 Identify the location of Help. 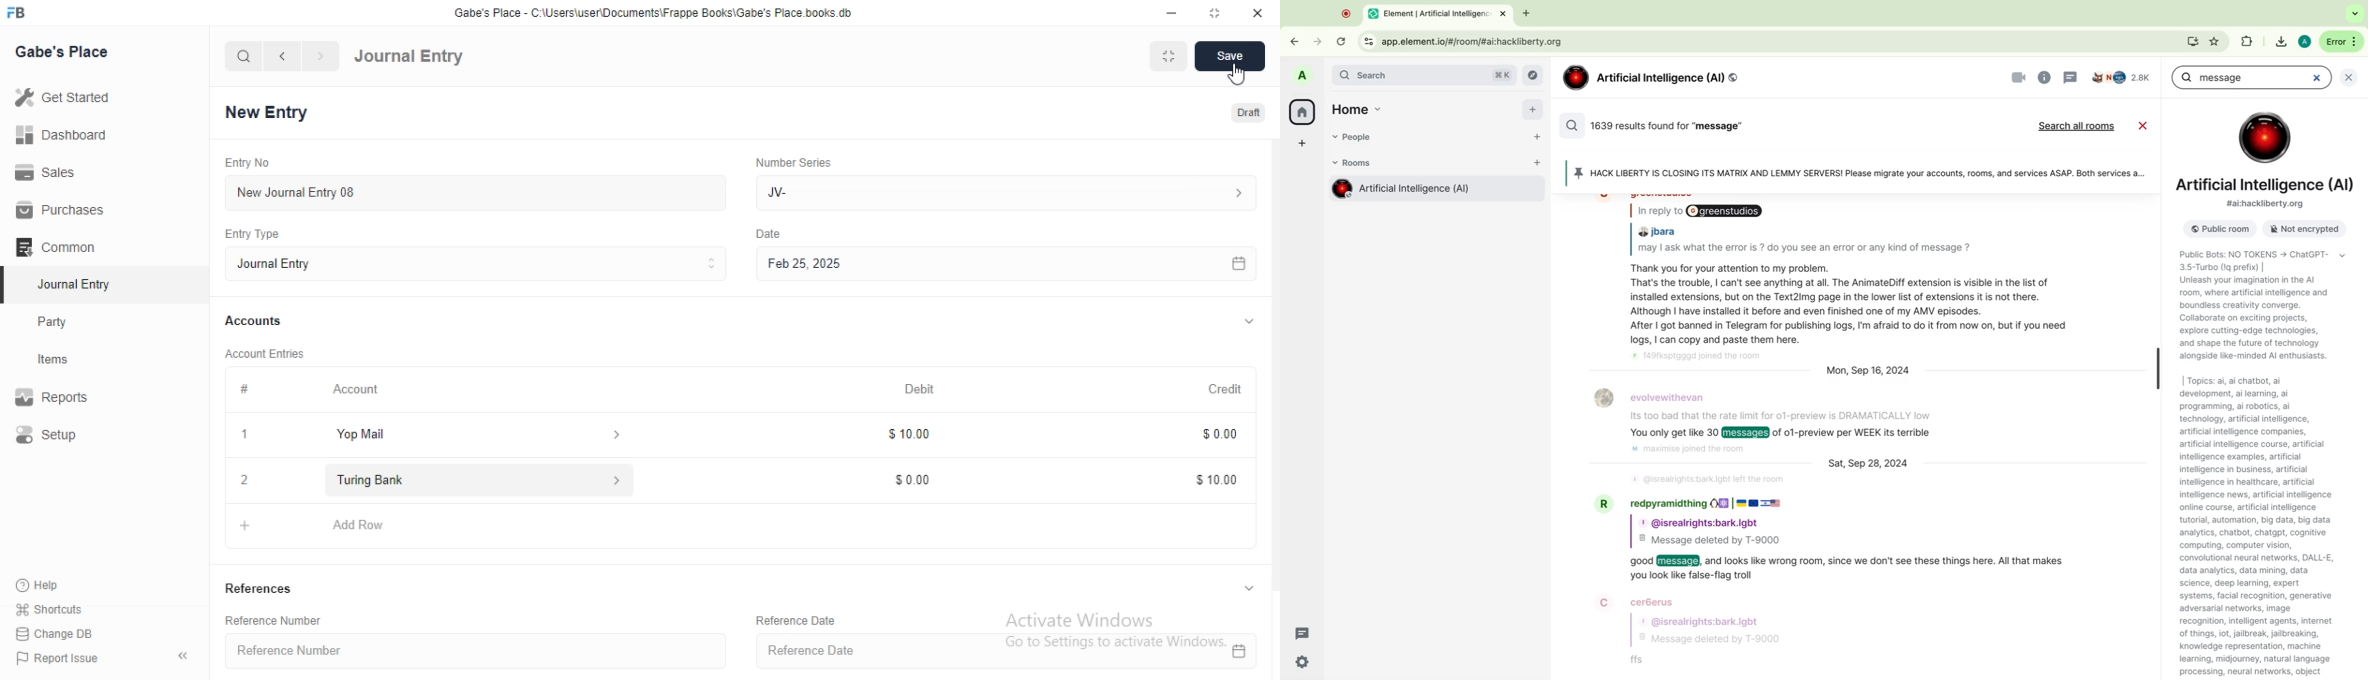
(63, 584).